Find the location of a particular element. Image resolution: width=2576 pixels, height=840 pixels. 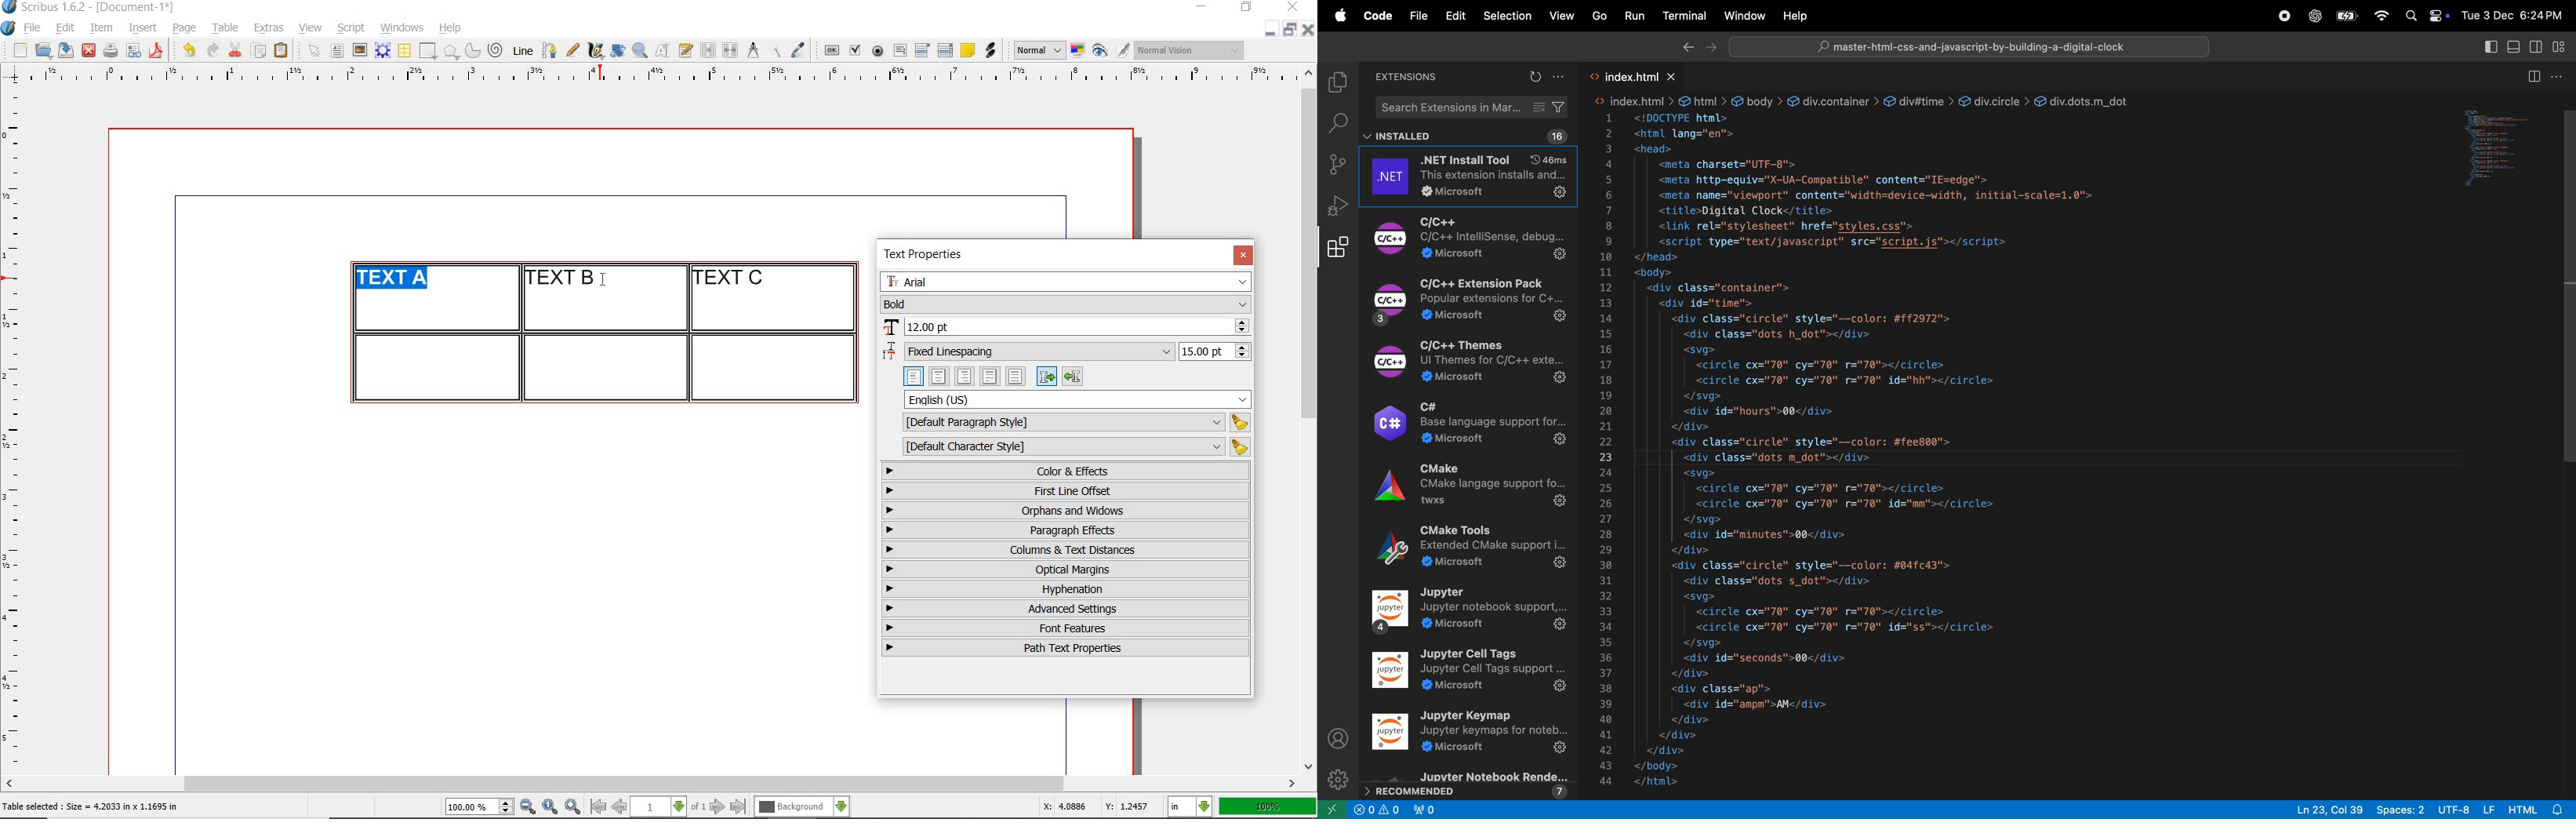

rotate item is located at coordinates (618, 50).